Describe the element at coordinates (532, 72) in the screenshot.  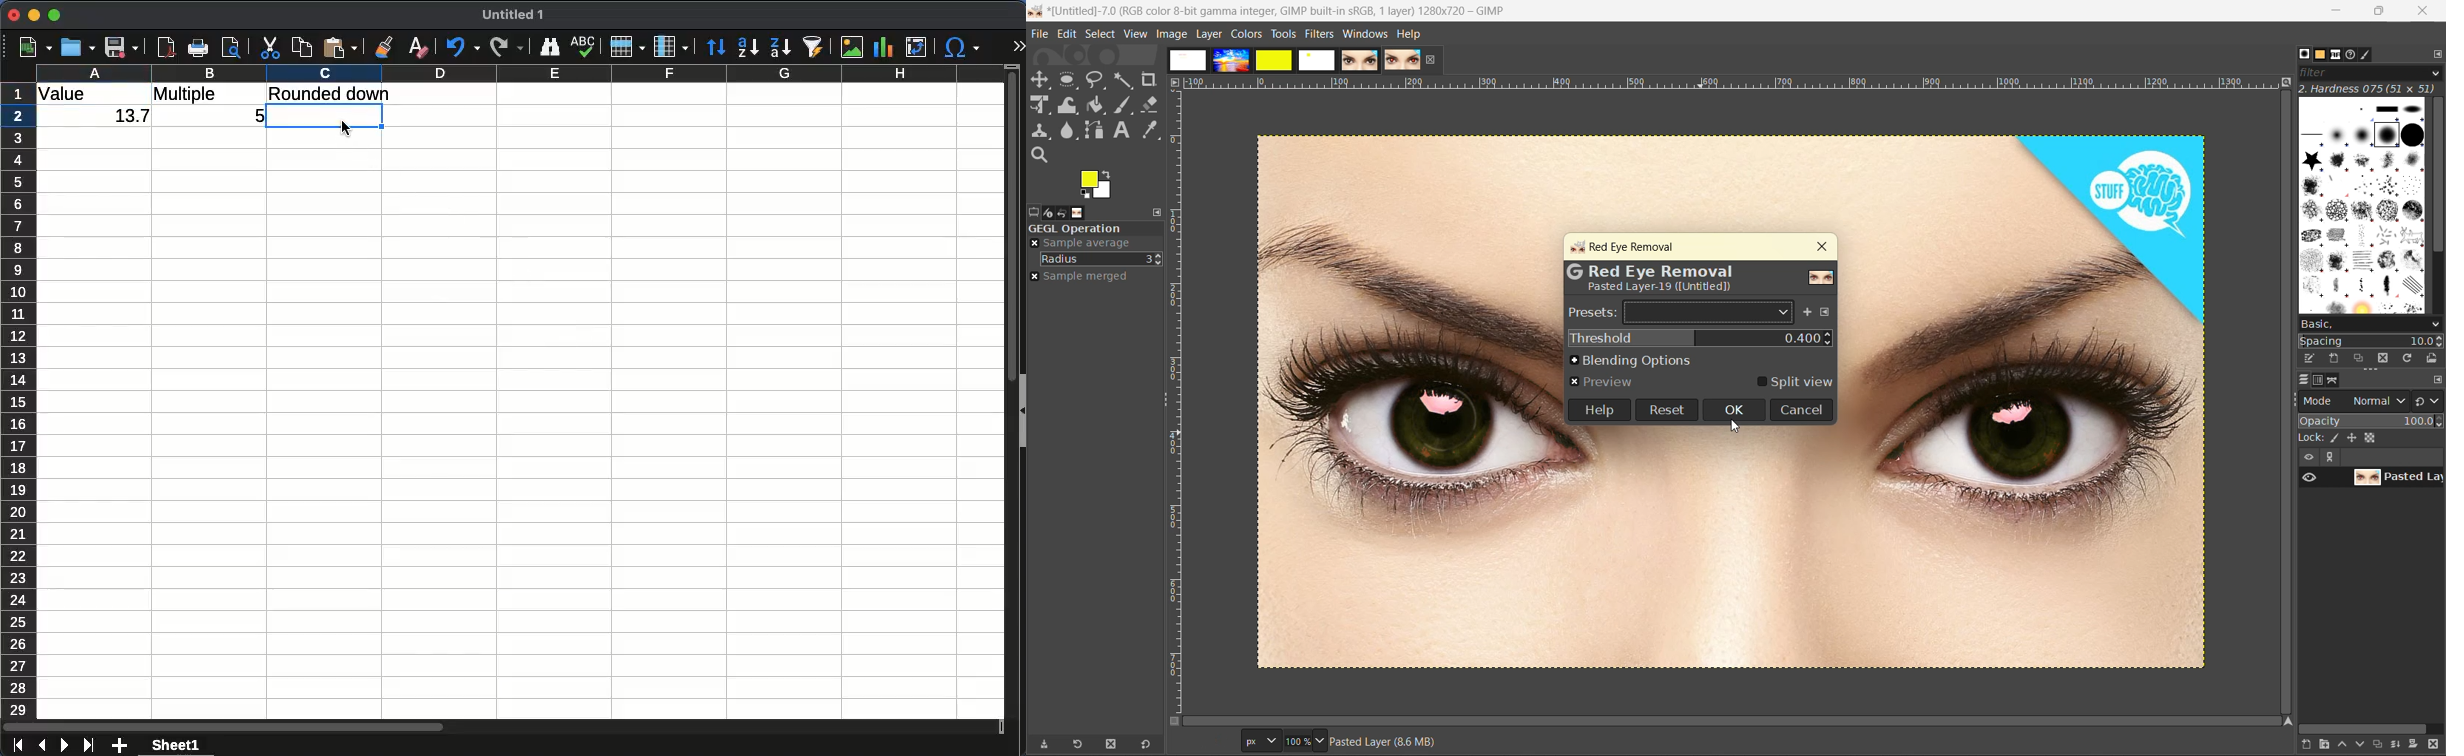
I see `column` at that location.